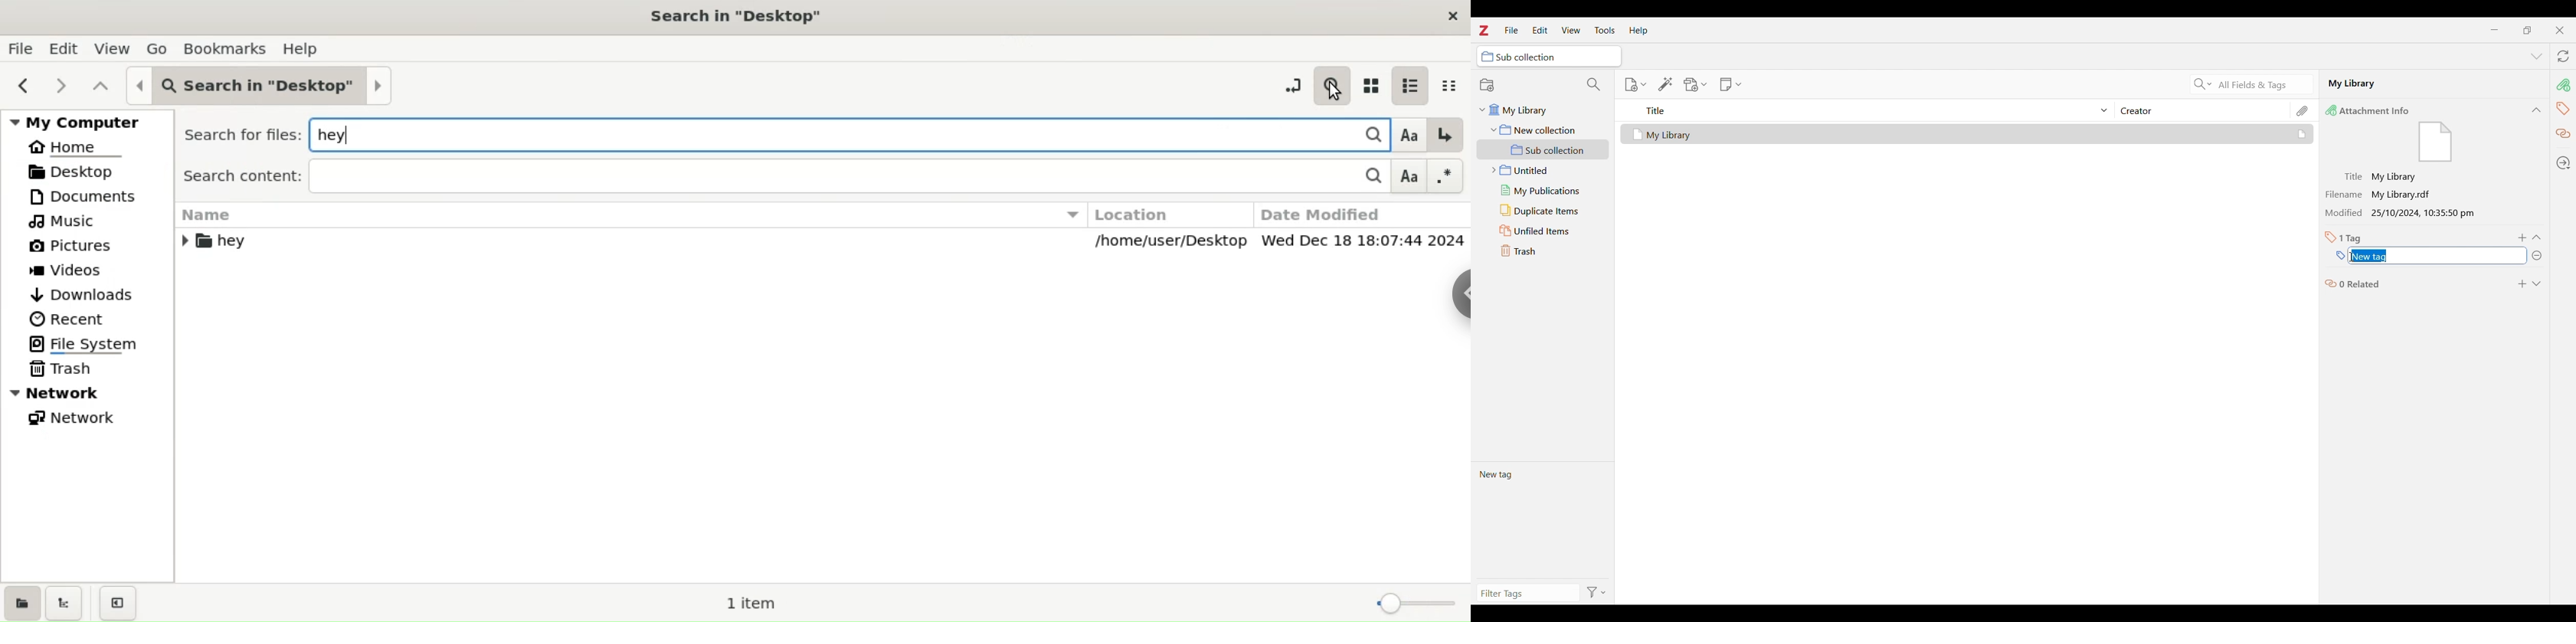 This screenshot has width=2576, height=644. What do you see at coordinates (1543, 211) in the screenshot?
I see `Duplicate items folder` at bounding box center [1543, 211].